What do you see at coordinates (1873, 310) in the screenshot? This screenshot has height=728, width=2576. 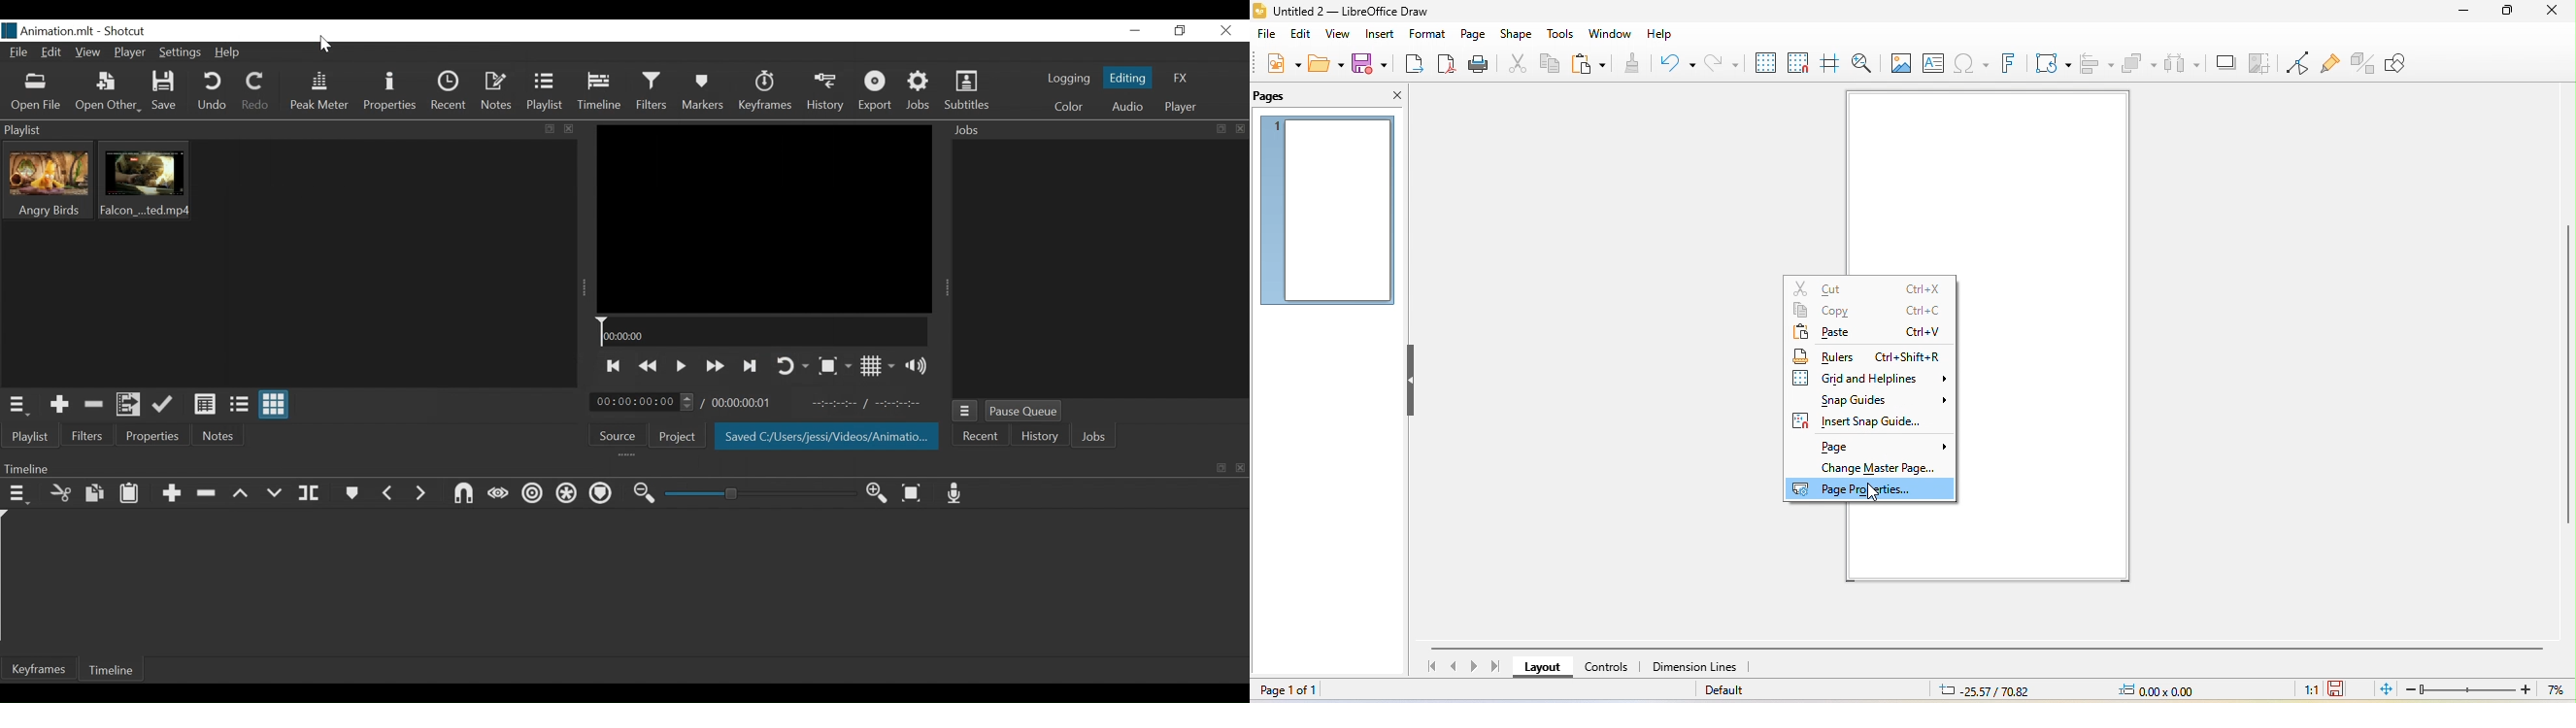 I see `copy` at bounding box center [1873, 310].